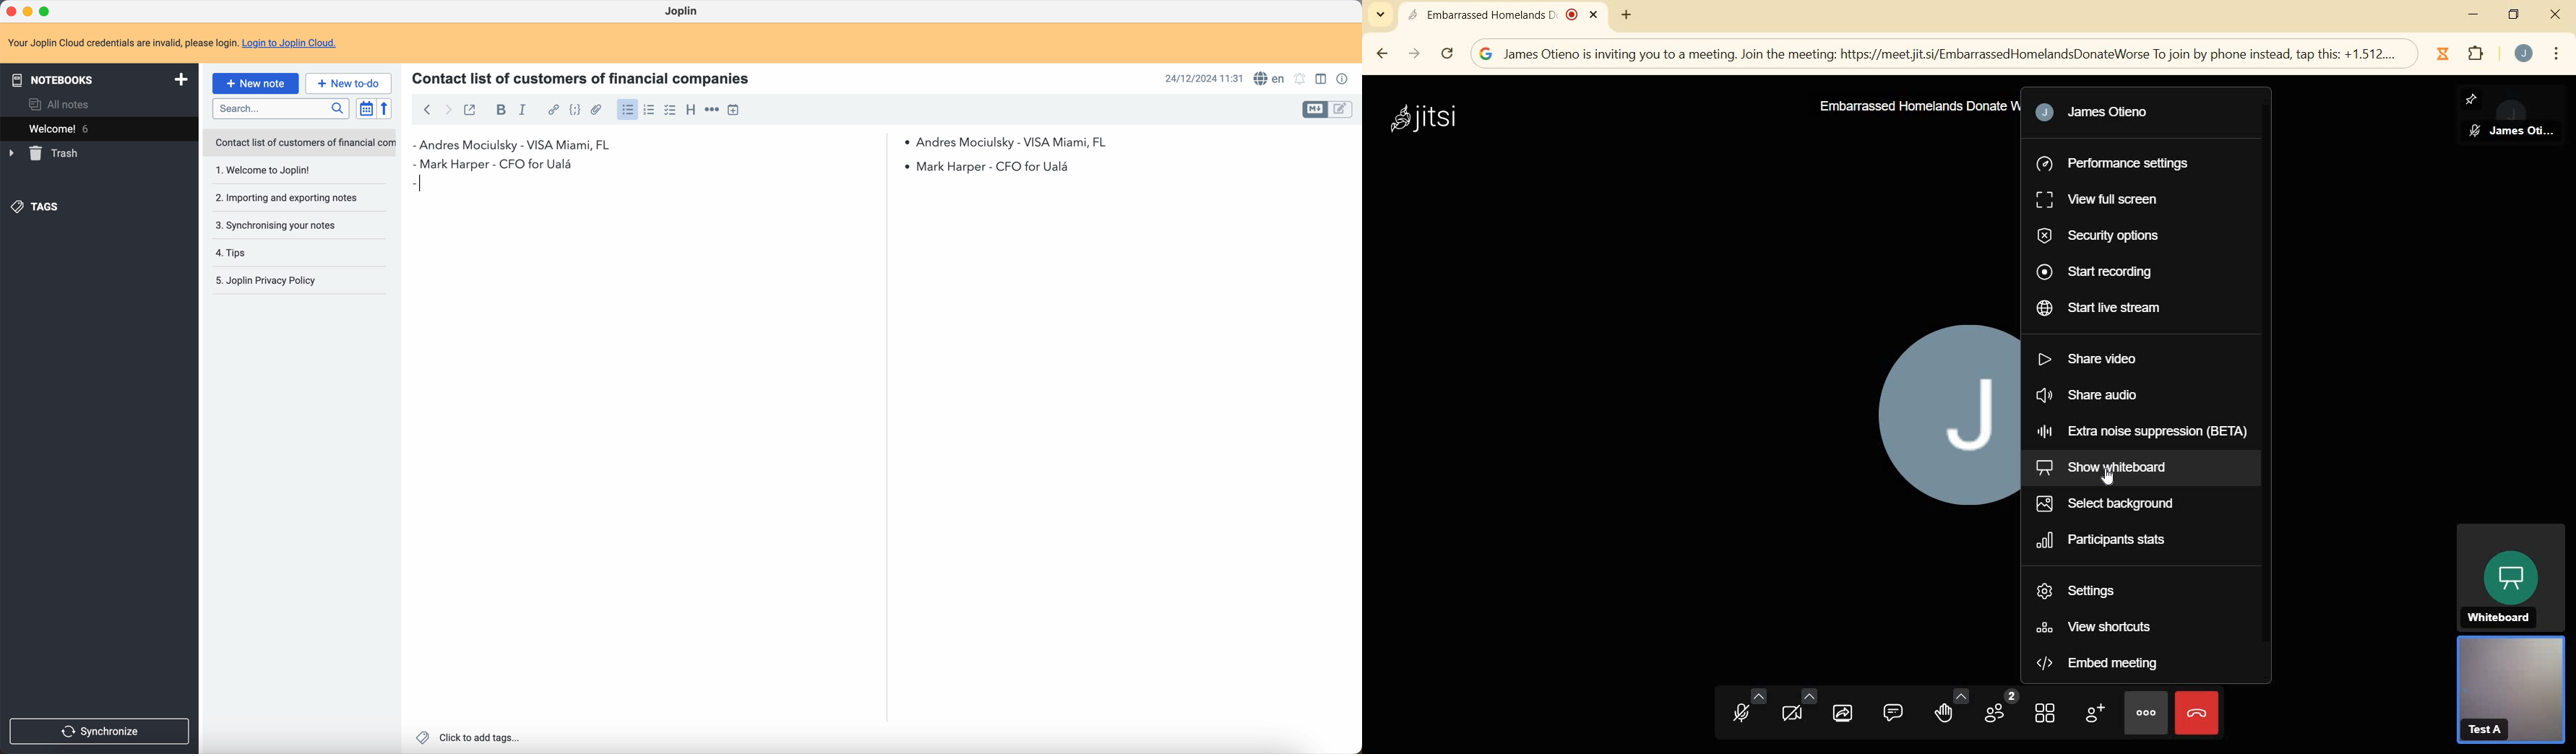 This screenshot has height=756, width=2576. I want to click on START RECORDING, so click(2108, 273).